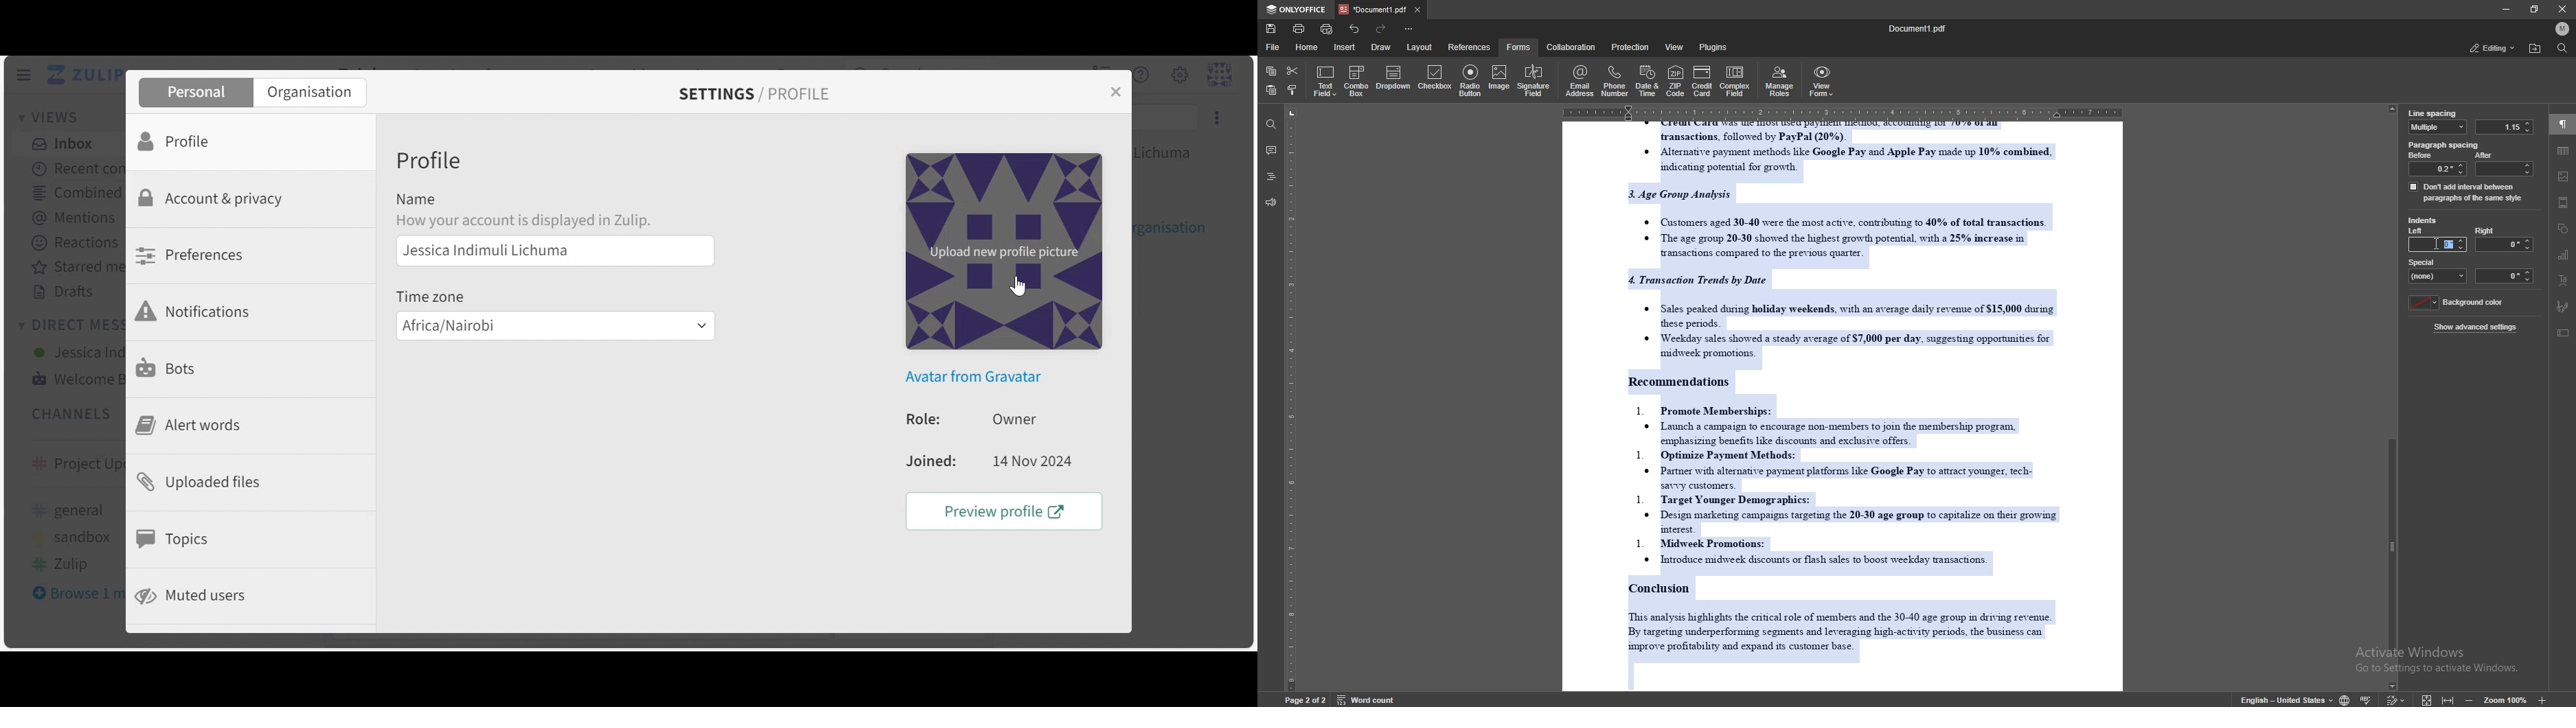  Describe the element at coordinates (430, 295) in the screenshot. I see `Timezone` at that location.